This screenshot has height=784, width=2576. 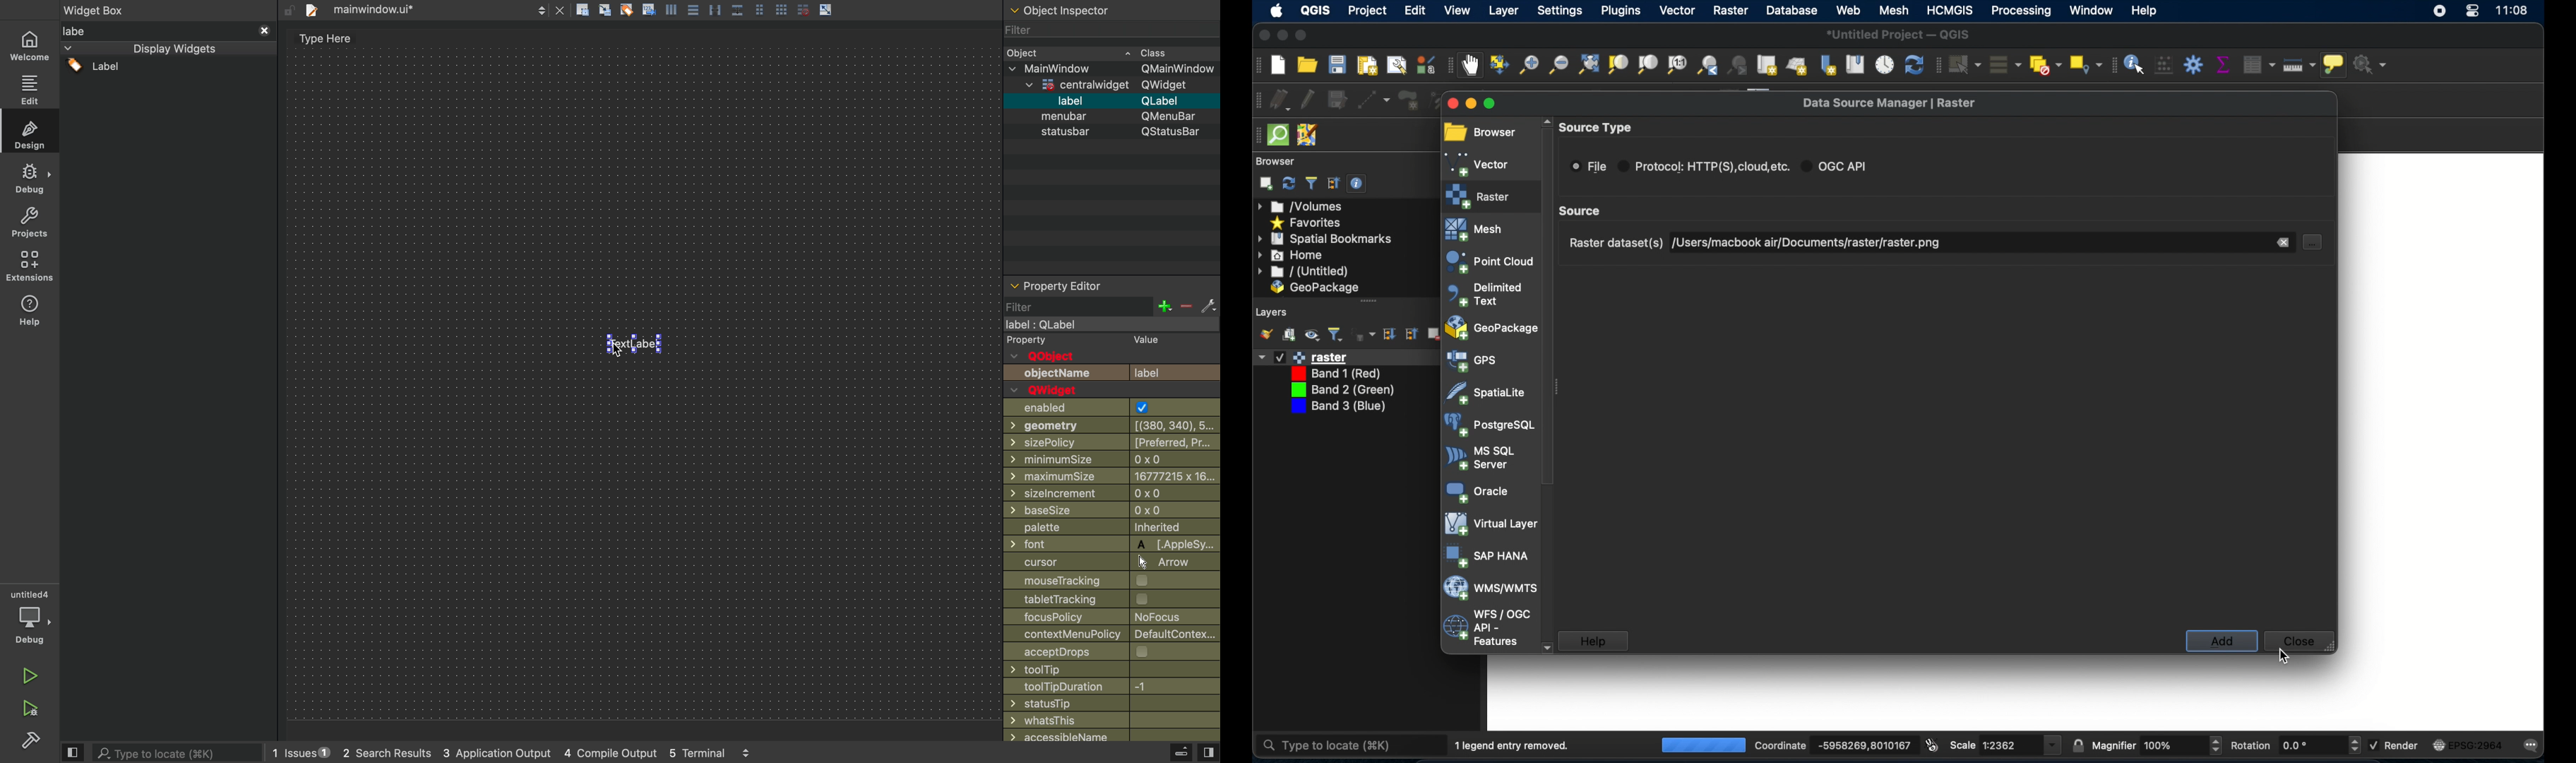 I want to click on , so click(x=1107, y=325).